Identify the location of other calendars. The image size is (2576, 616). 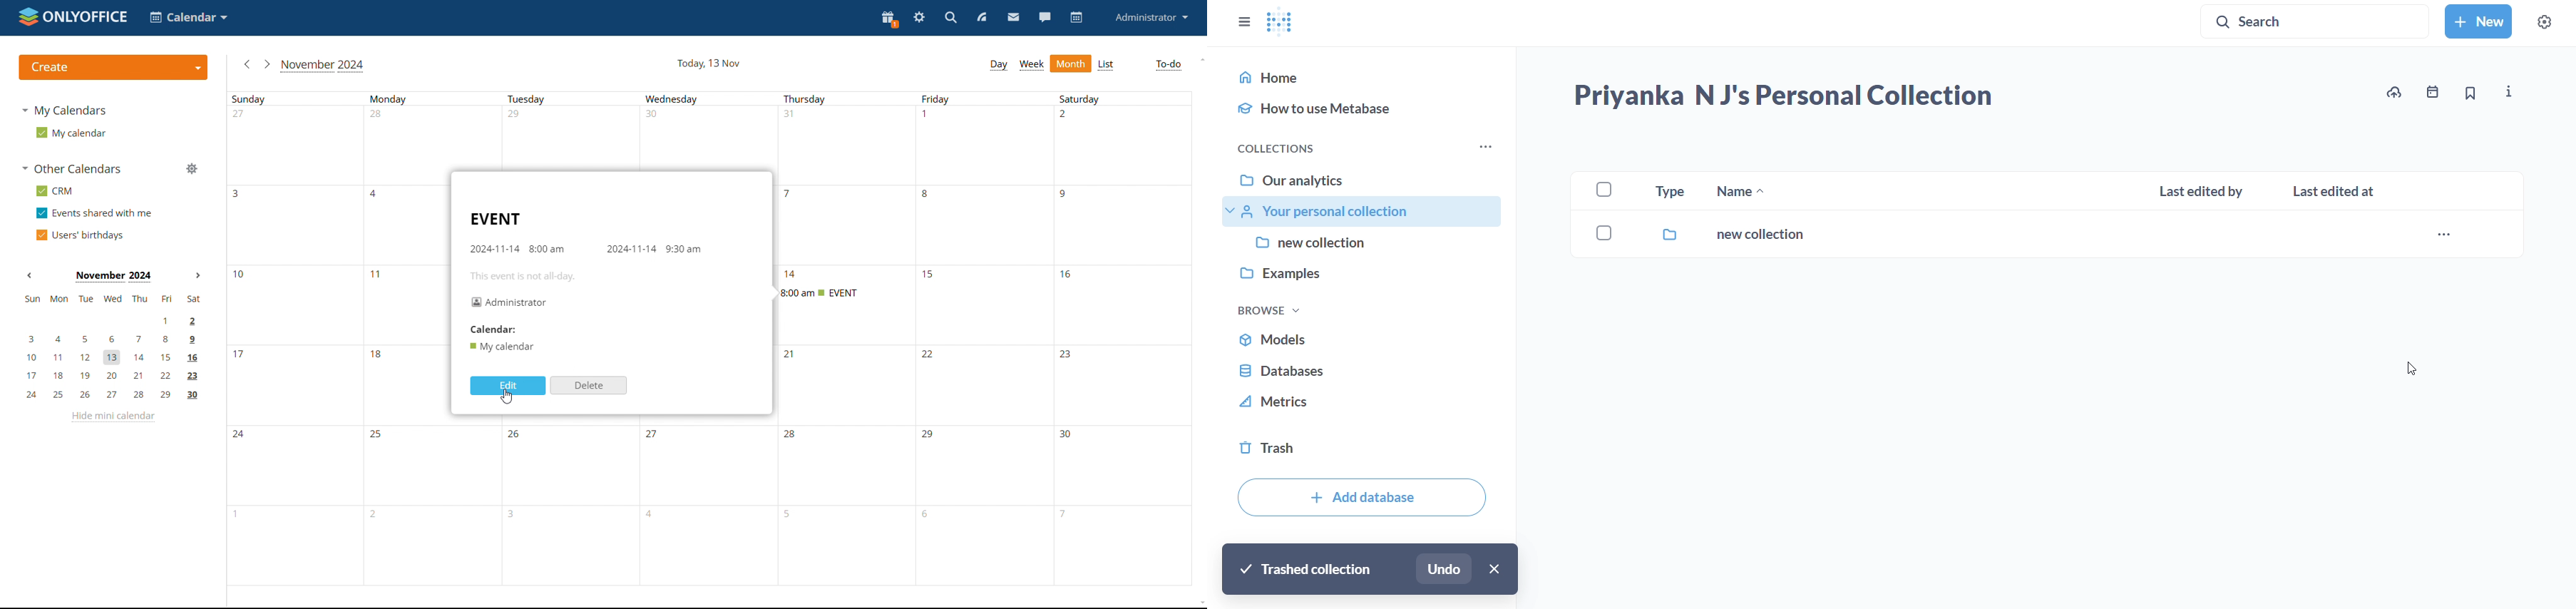
(73, 169).